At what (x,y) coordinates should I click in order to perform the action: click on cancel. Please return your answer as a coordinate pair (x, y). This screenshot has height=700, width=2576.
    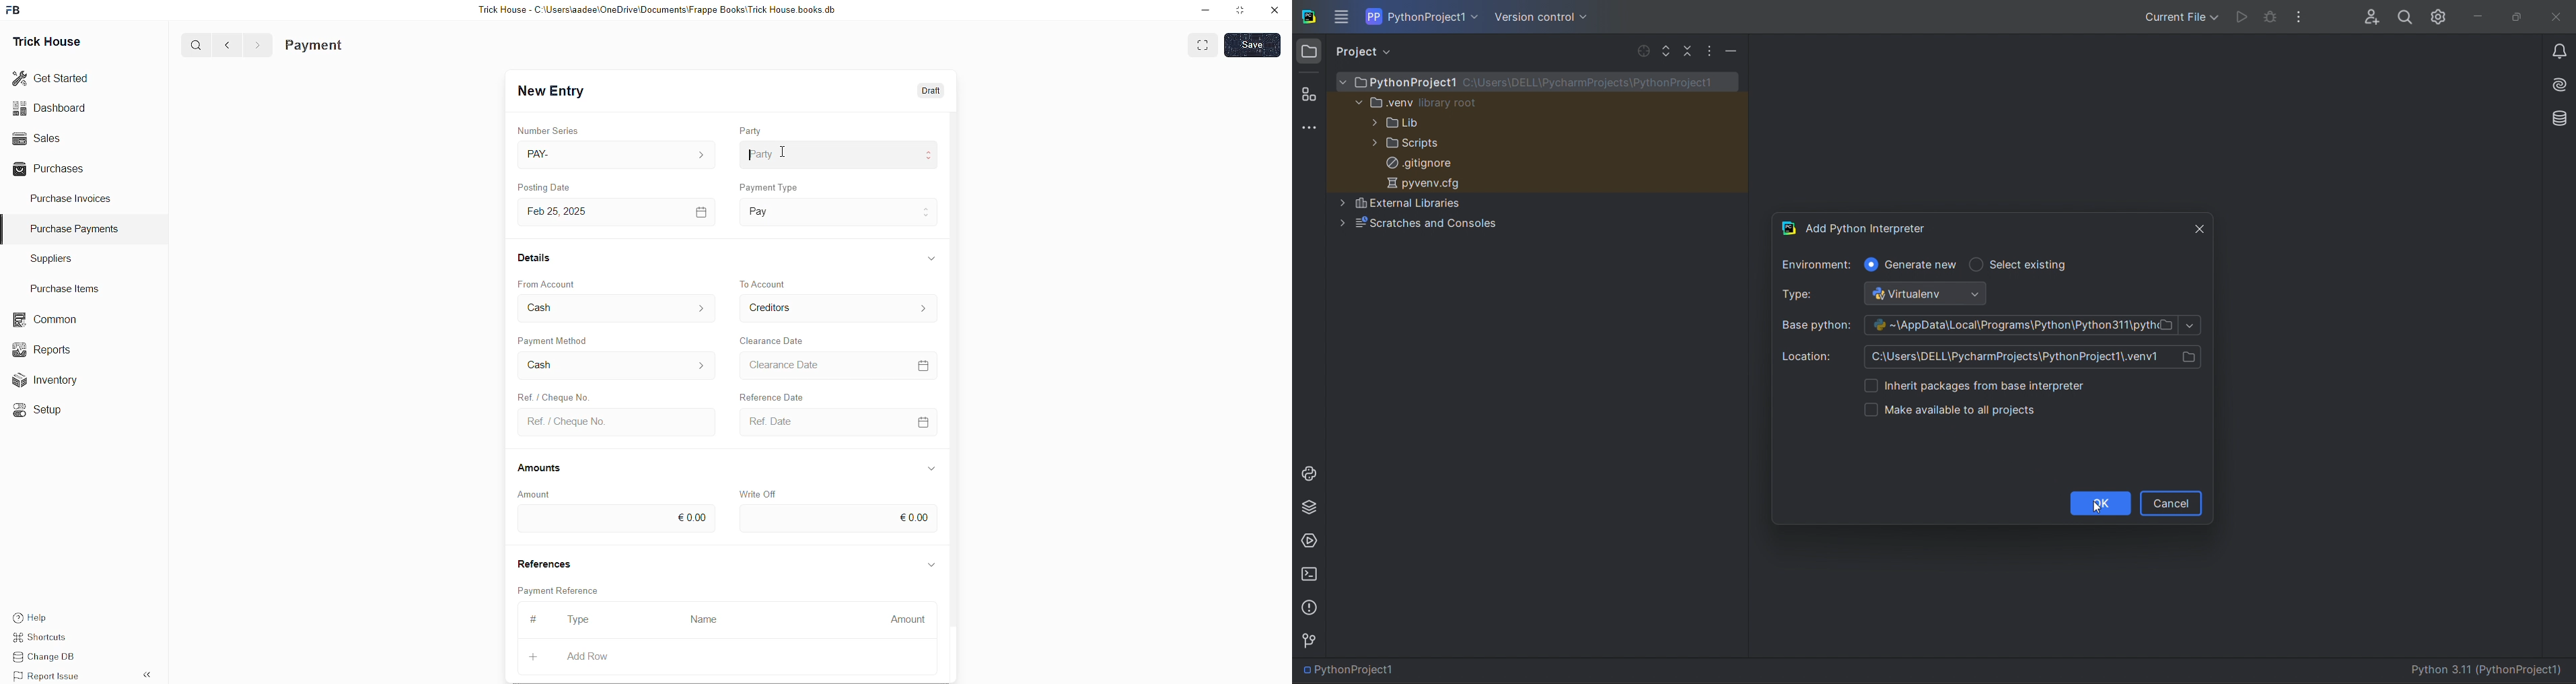
    Looking at the image, I should click on (2172, 503).